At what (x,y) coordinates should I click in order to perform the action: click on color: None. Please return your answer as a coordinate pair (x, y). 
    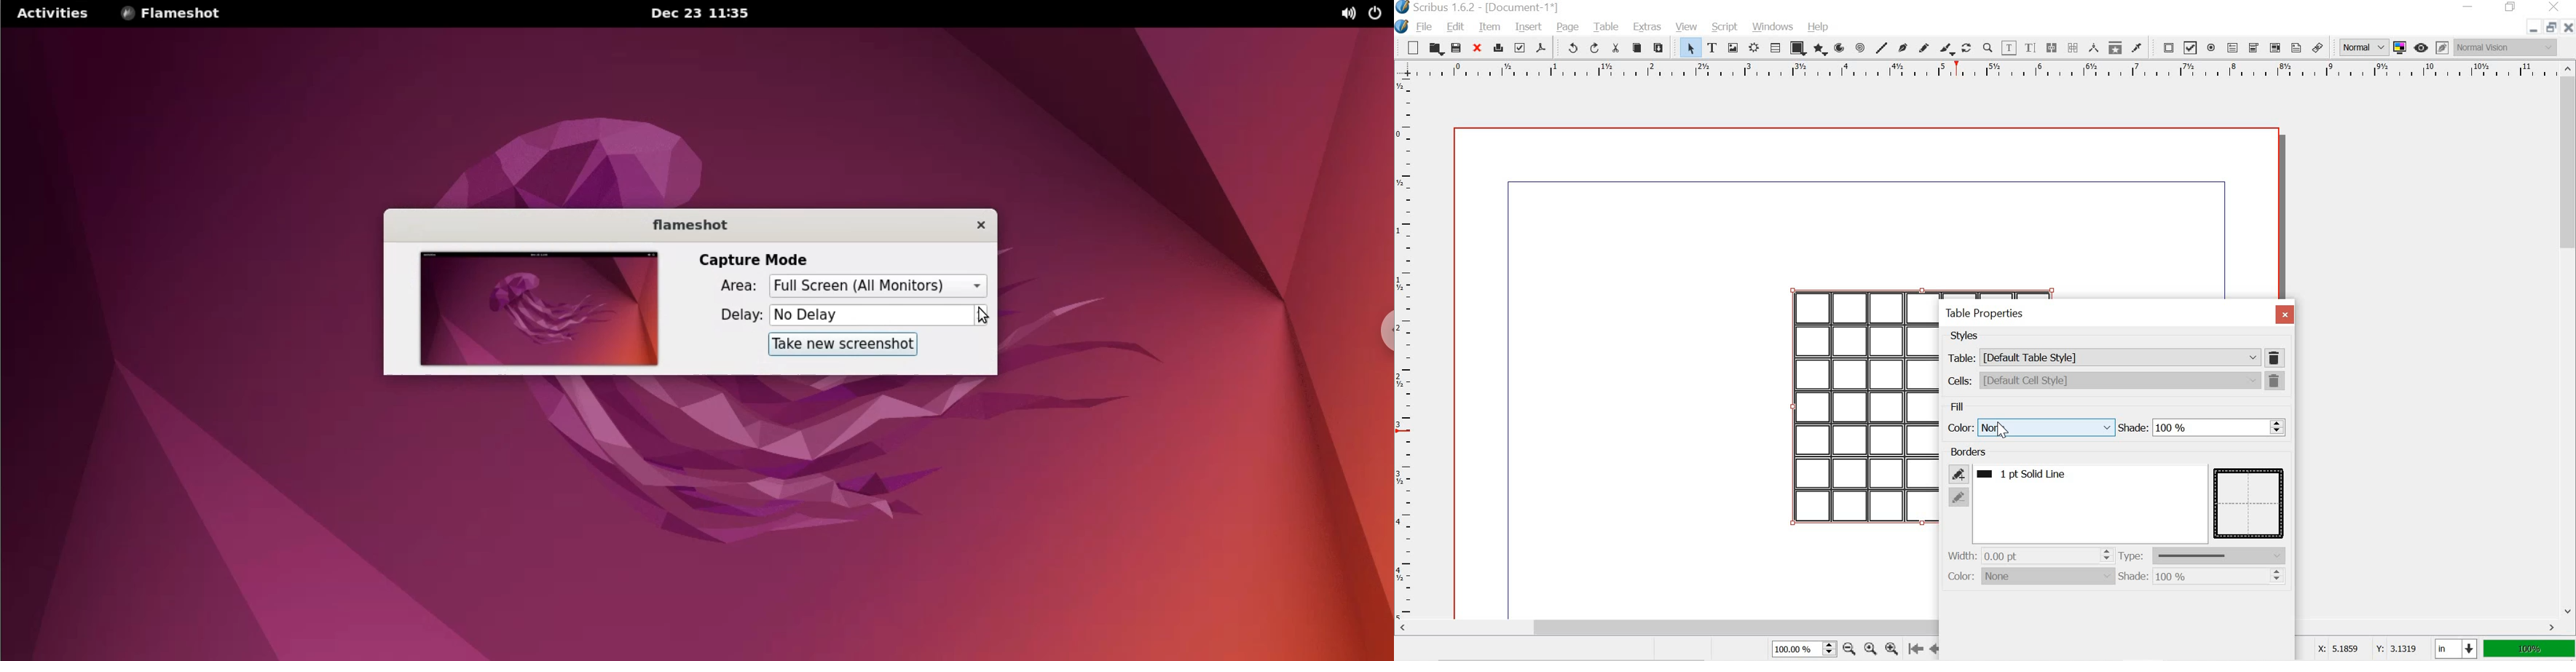
    Looking at the image, I should click on (2030, 577).